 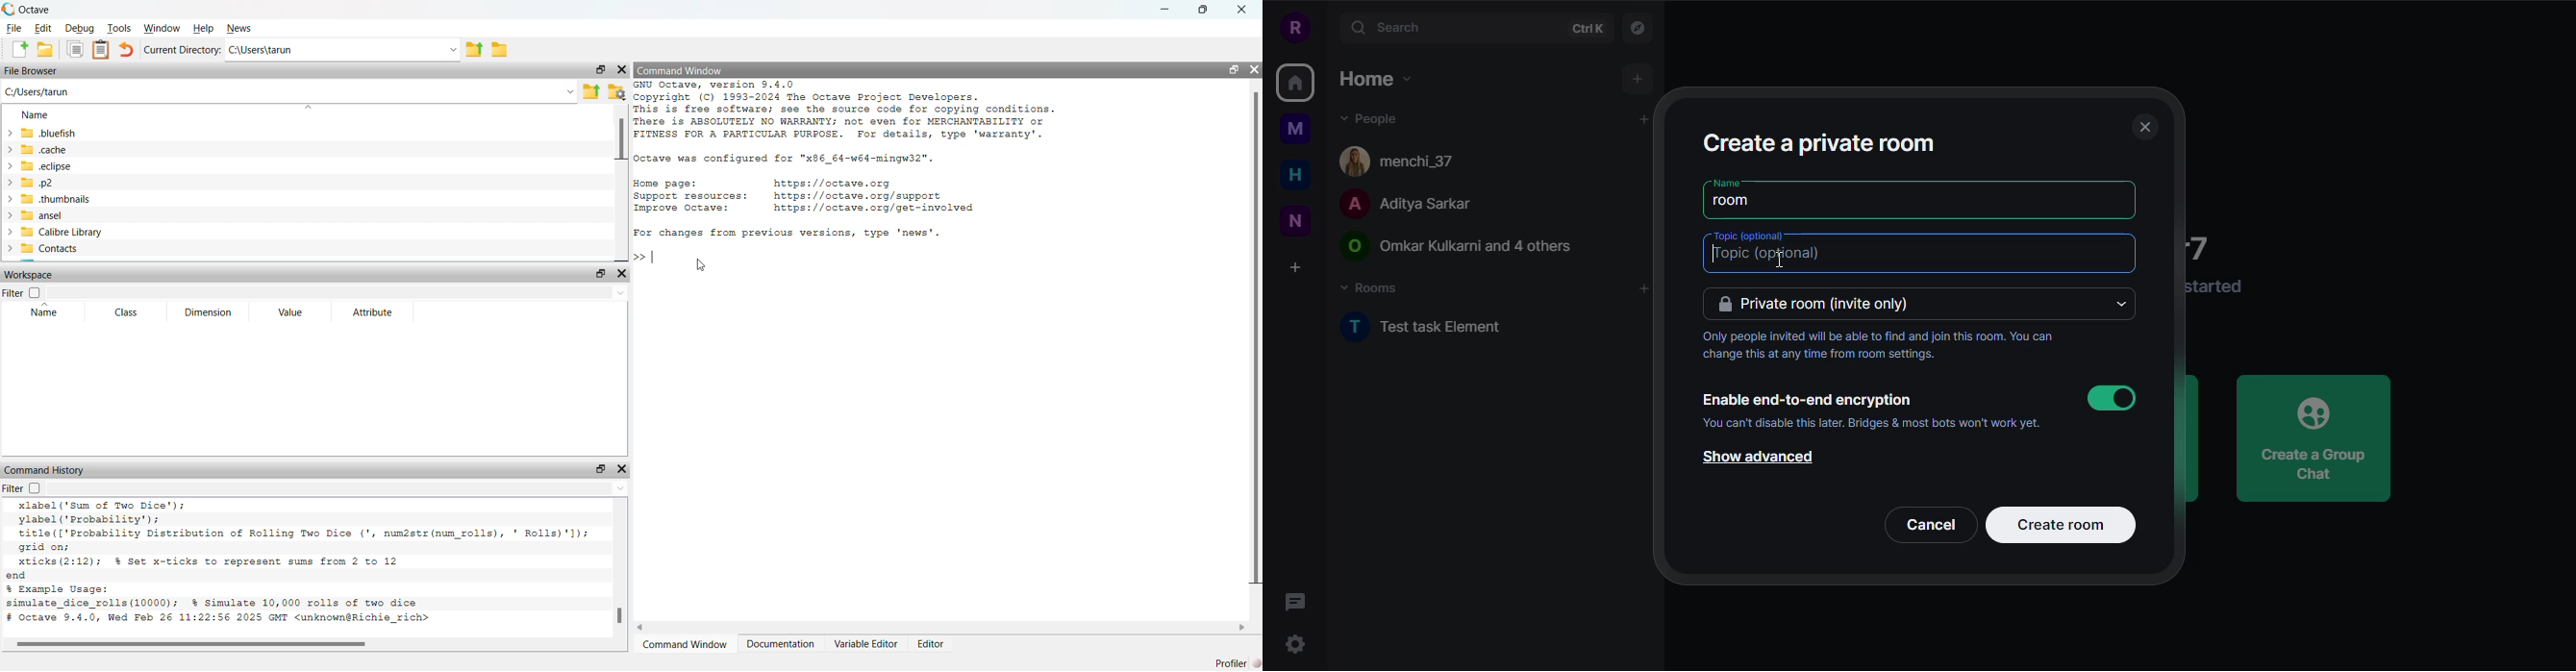 I want to click on name, so click(x=1726, y=182).